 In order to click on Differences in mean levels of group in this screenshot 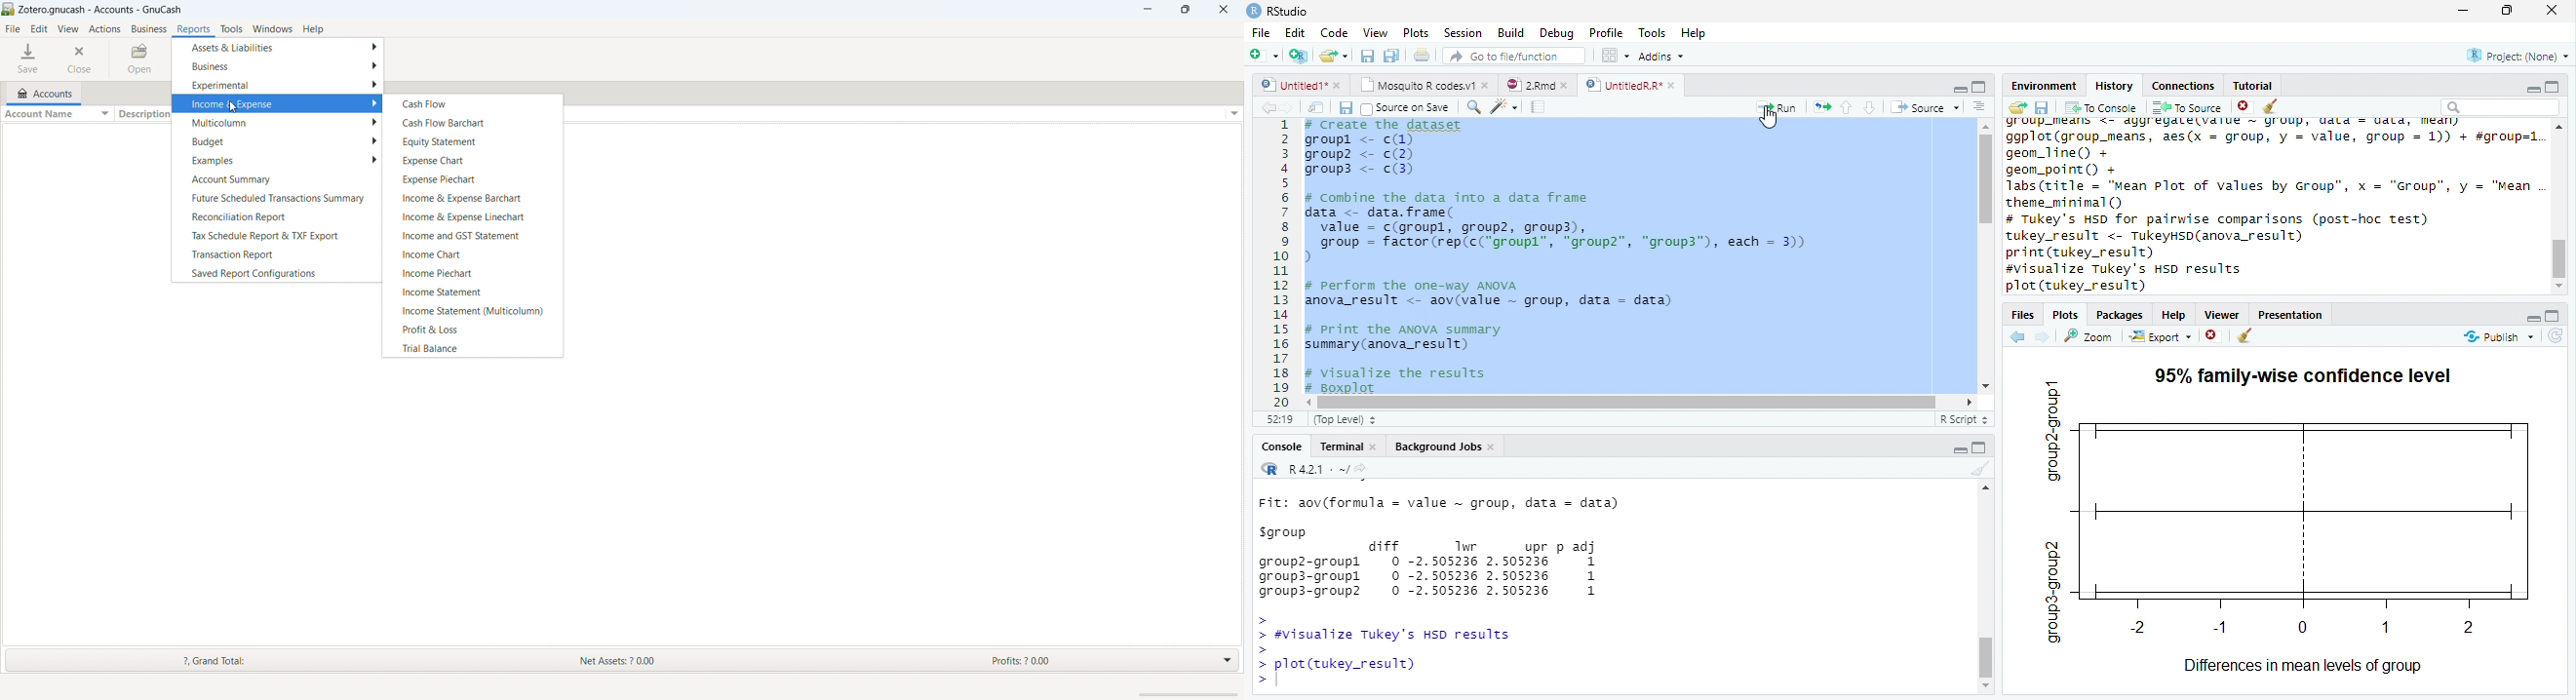, I will do `click(2302, 667)`.